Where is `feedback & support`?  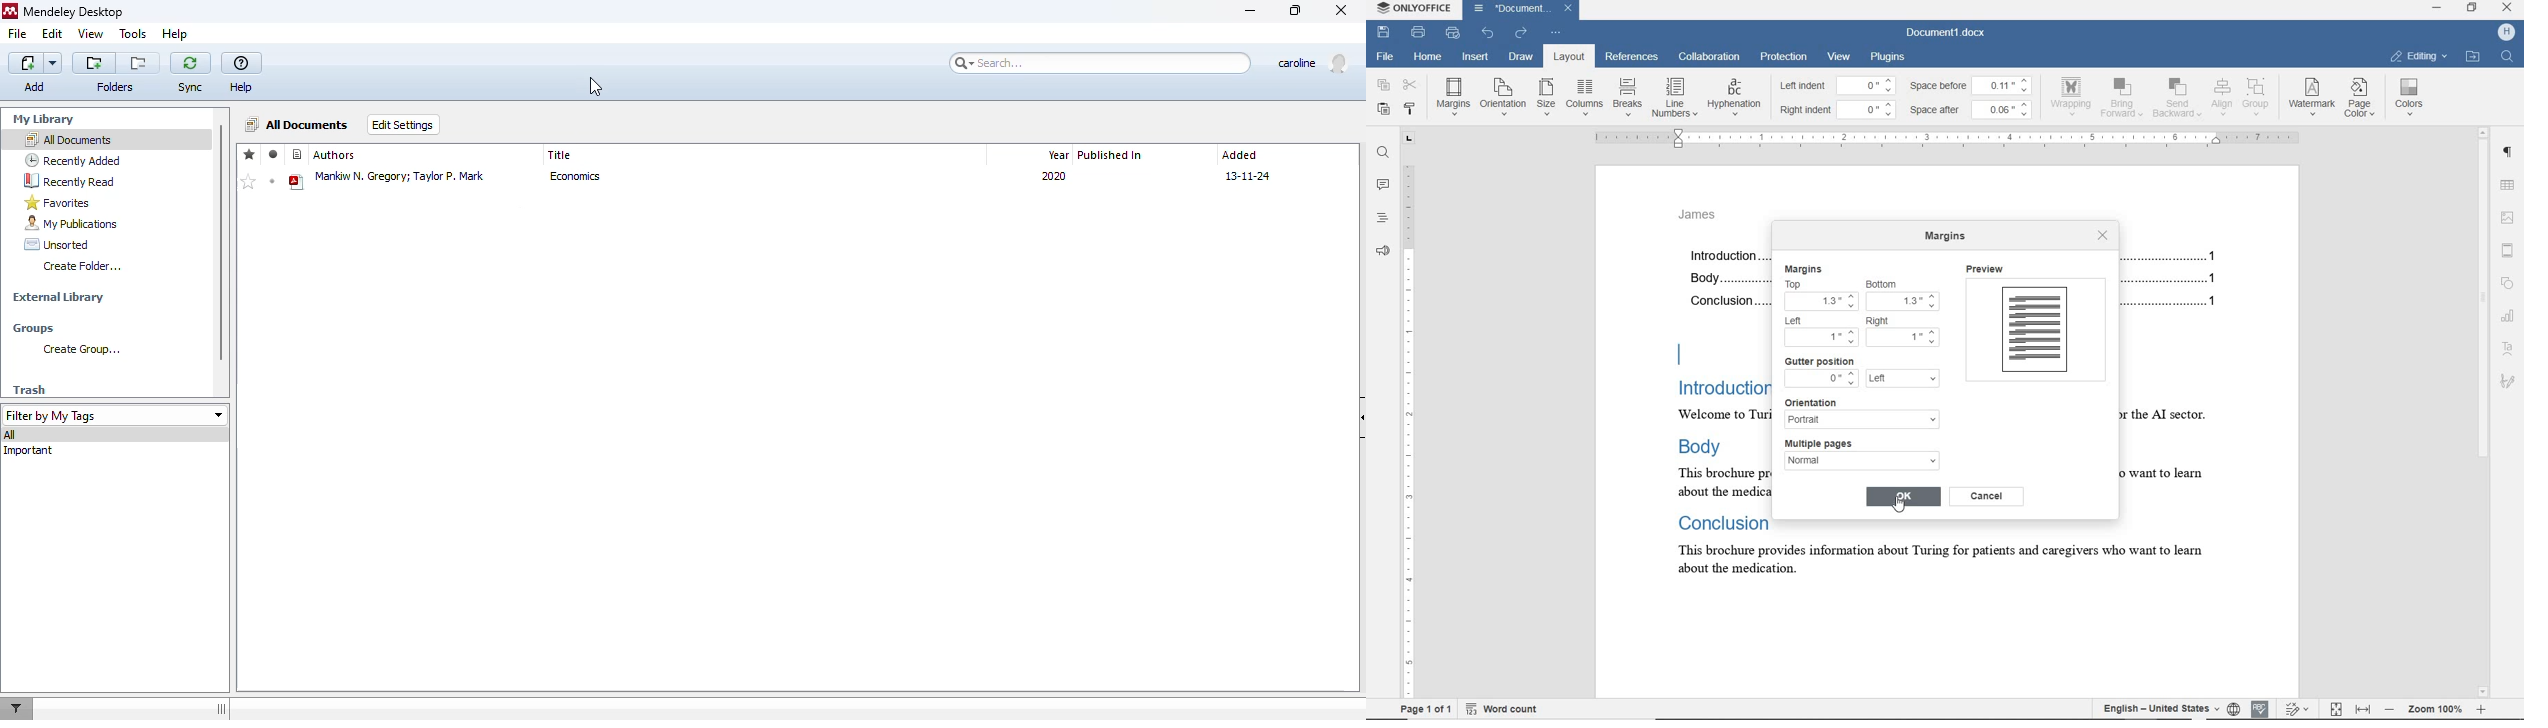
feedback & support is located at coordinates (1382, 252).